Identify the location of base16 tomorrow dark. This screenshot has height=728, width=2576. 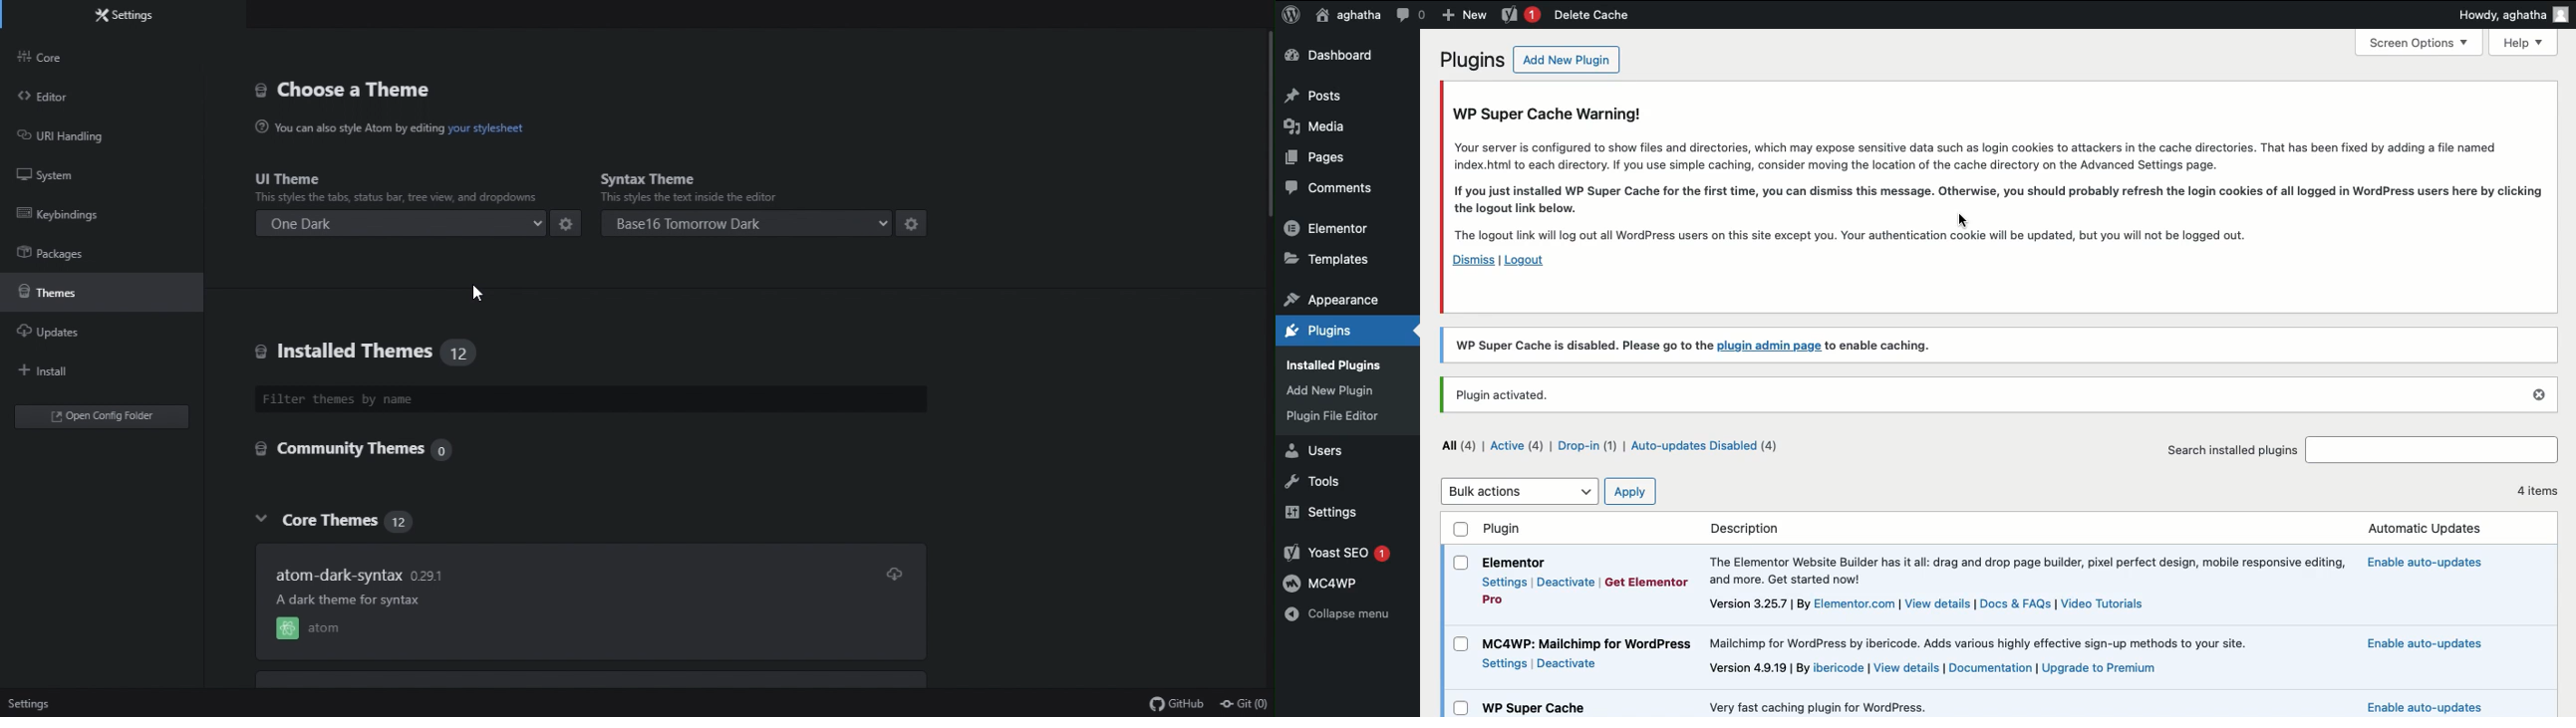
(748, 225).